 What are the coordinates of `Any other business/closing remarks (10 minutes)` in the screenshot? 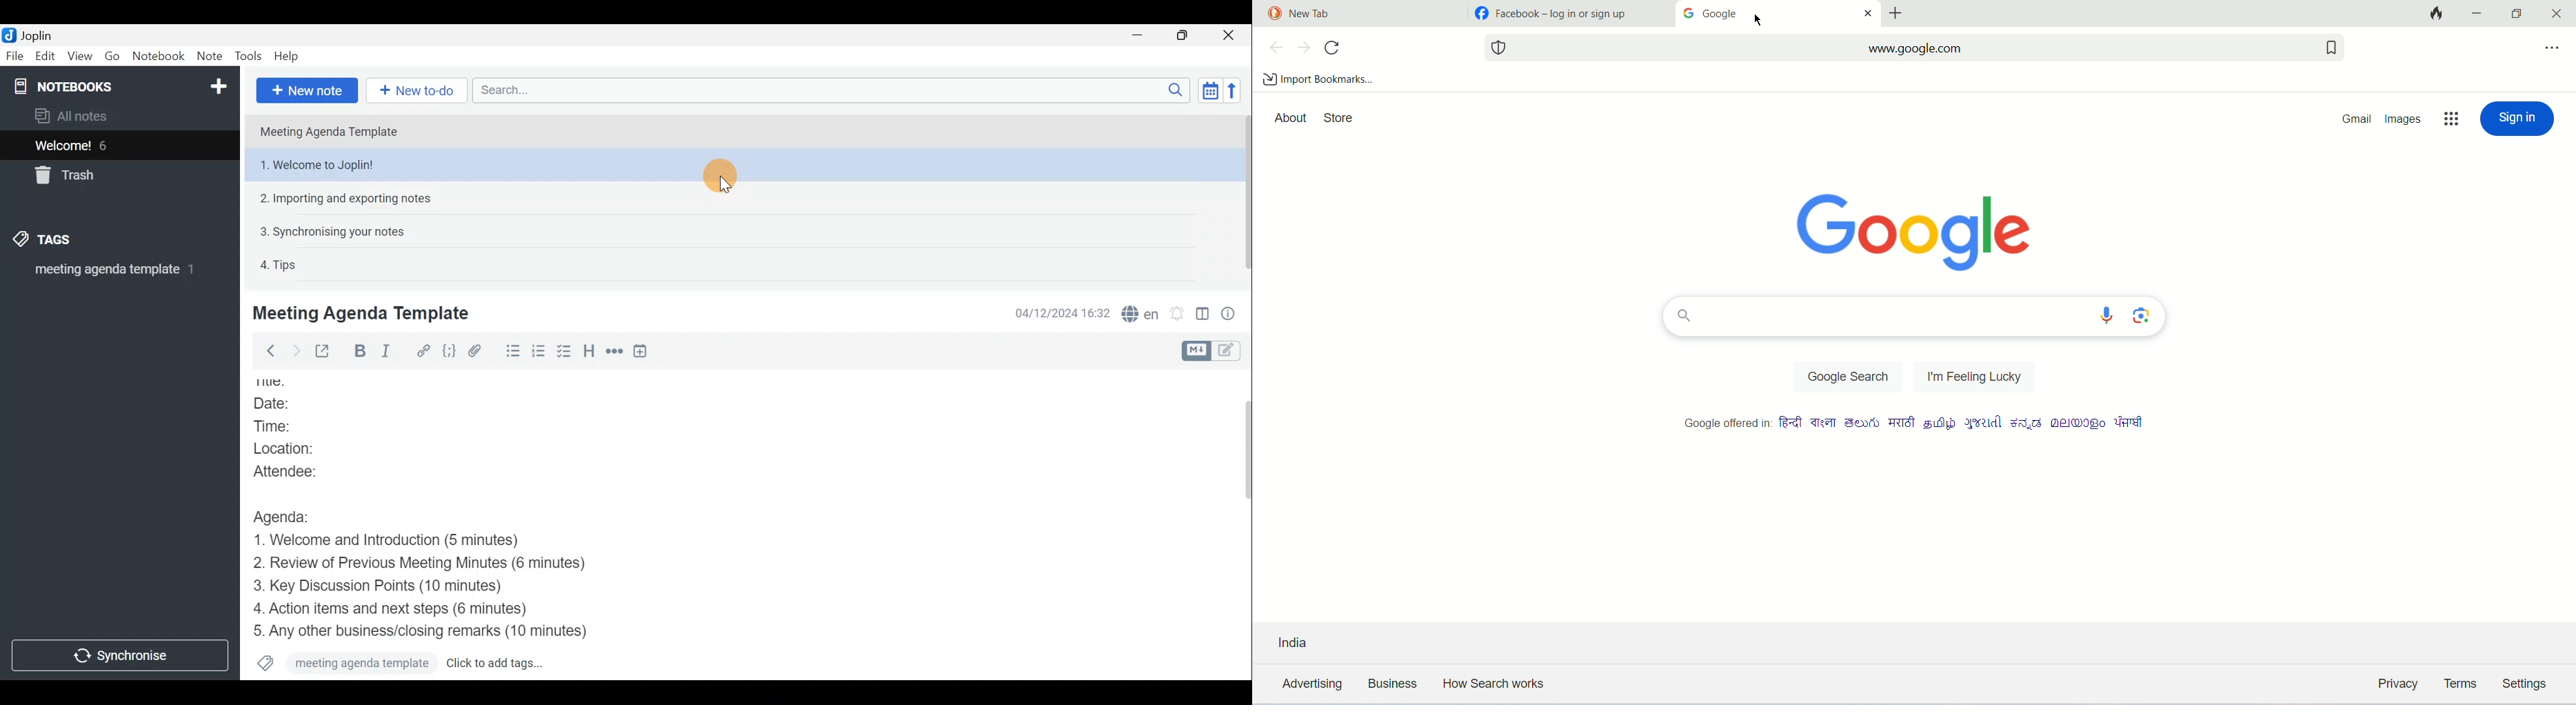 It's located at (425, 630).